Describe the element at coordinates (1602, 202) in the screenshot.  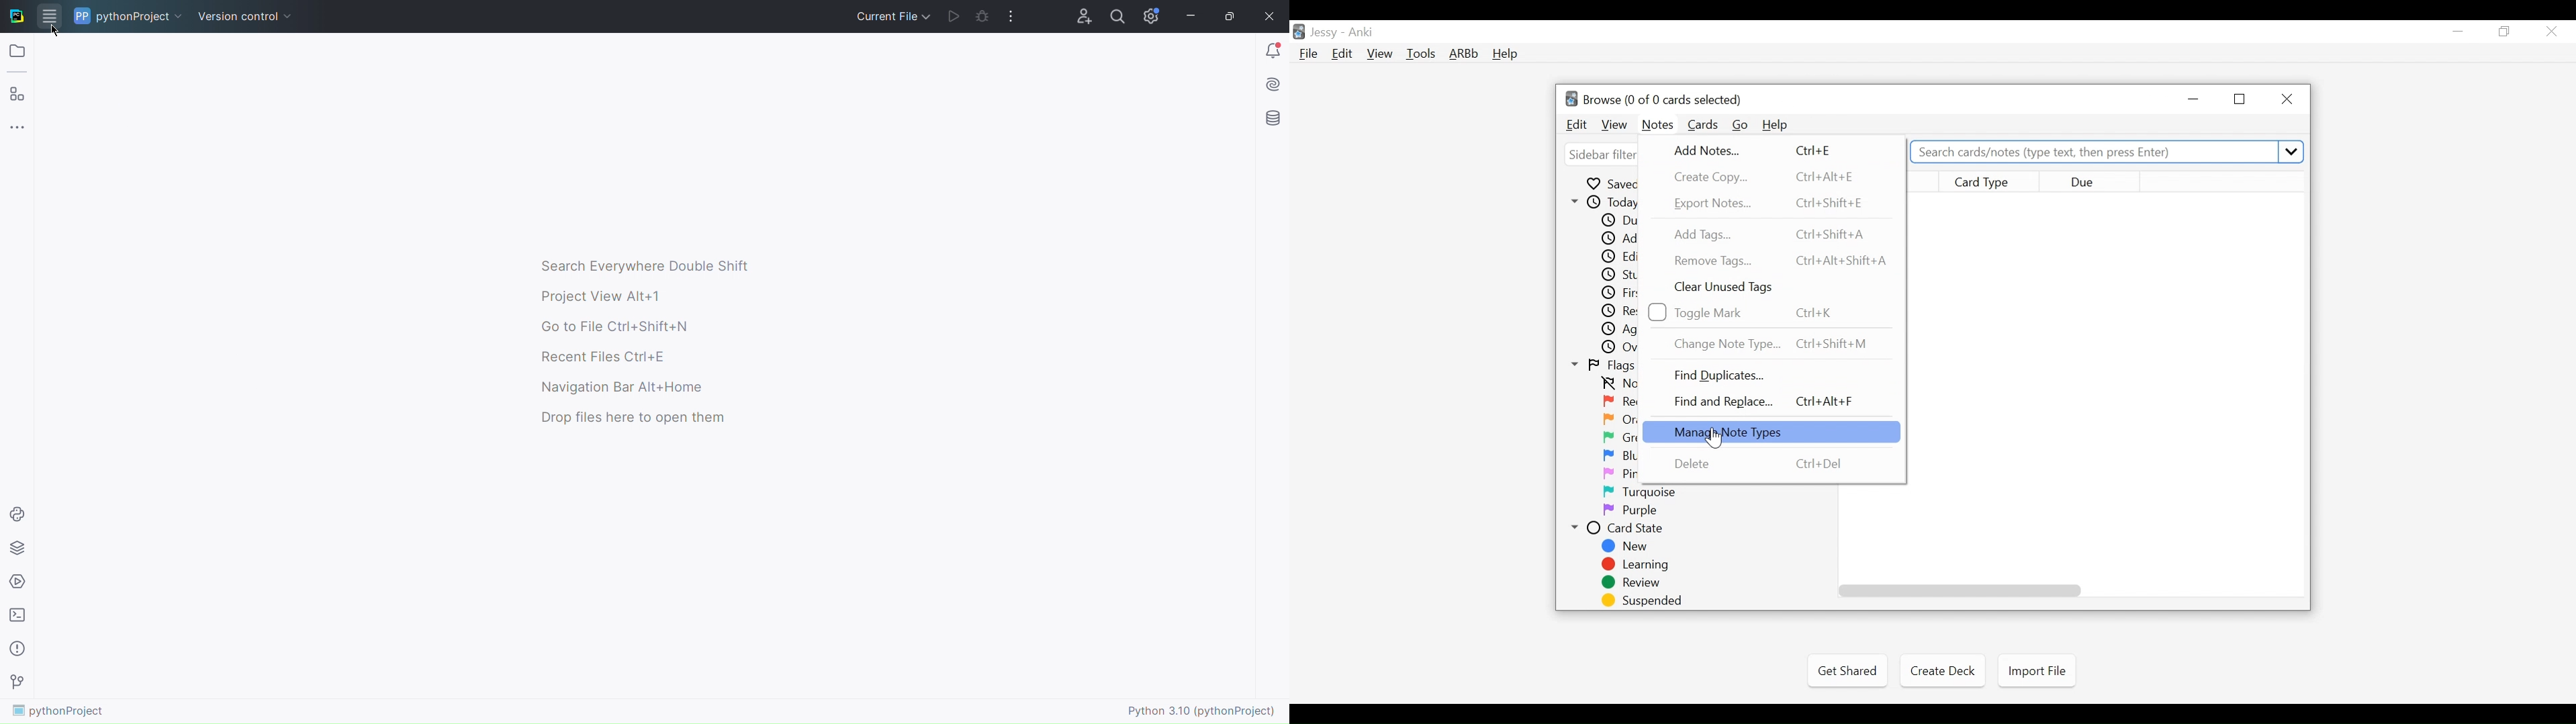
I see `Today` at that location.